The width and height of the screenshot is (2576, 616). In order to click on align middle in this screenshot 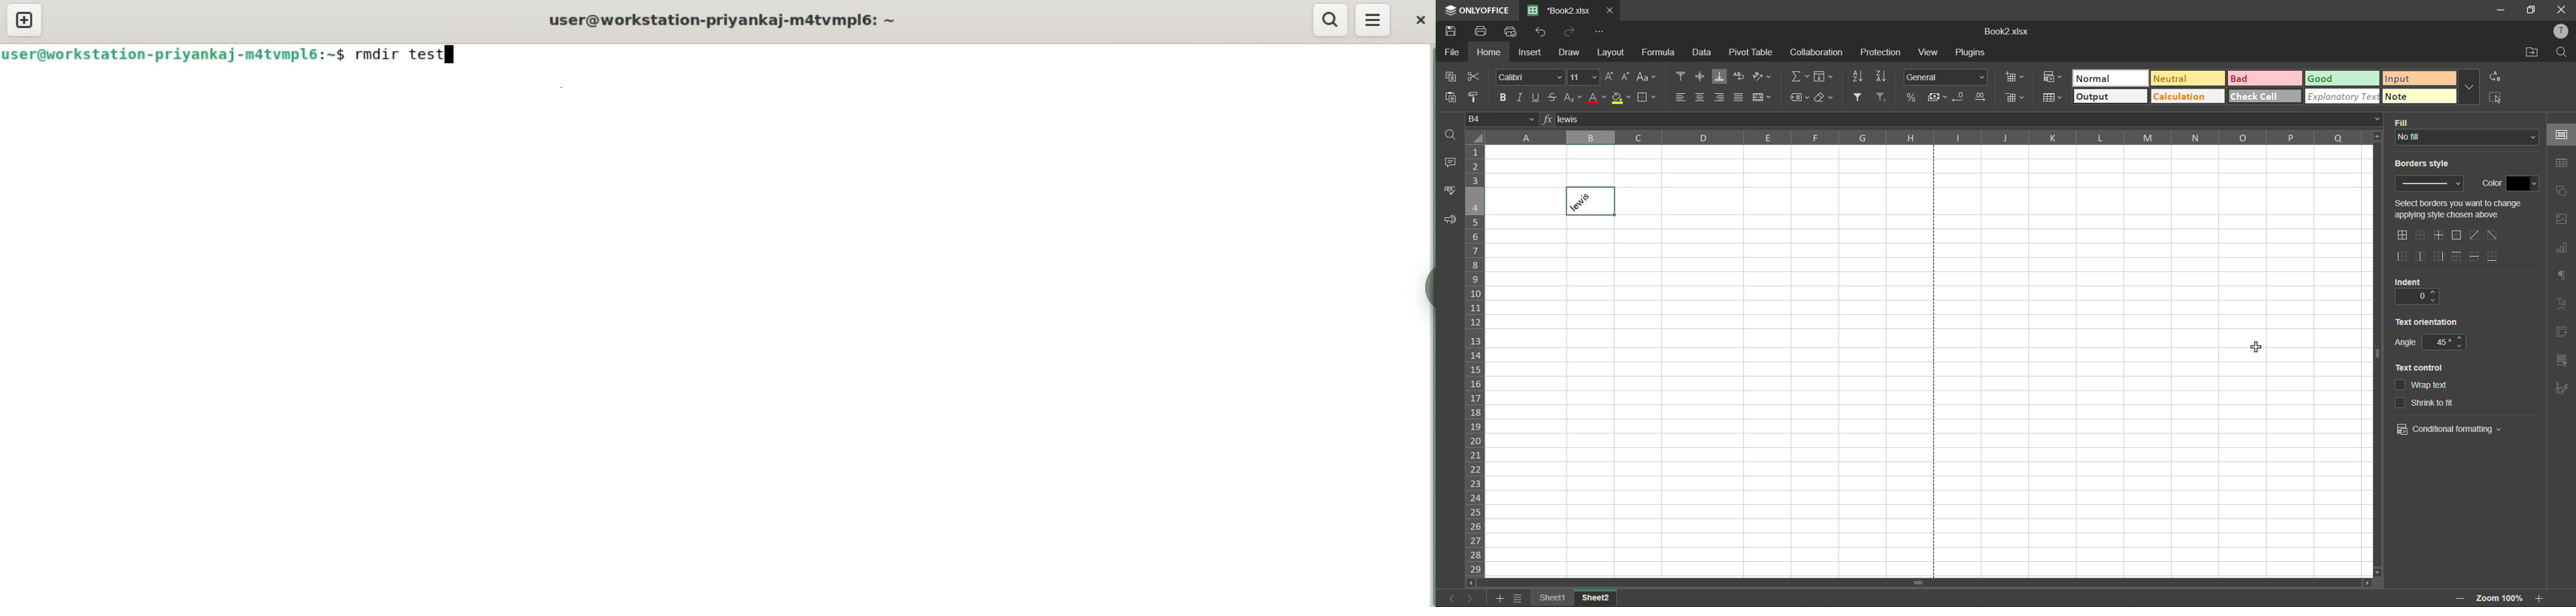, I will do `click(1700, 78)`.